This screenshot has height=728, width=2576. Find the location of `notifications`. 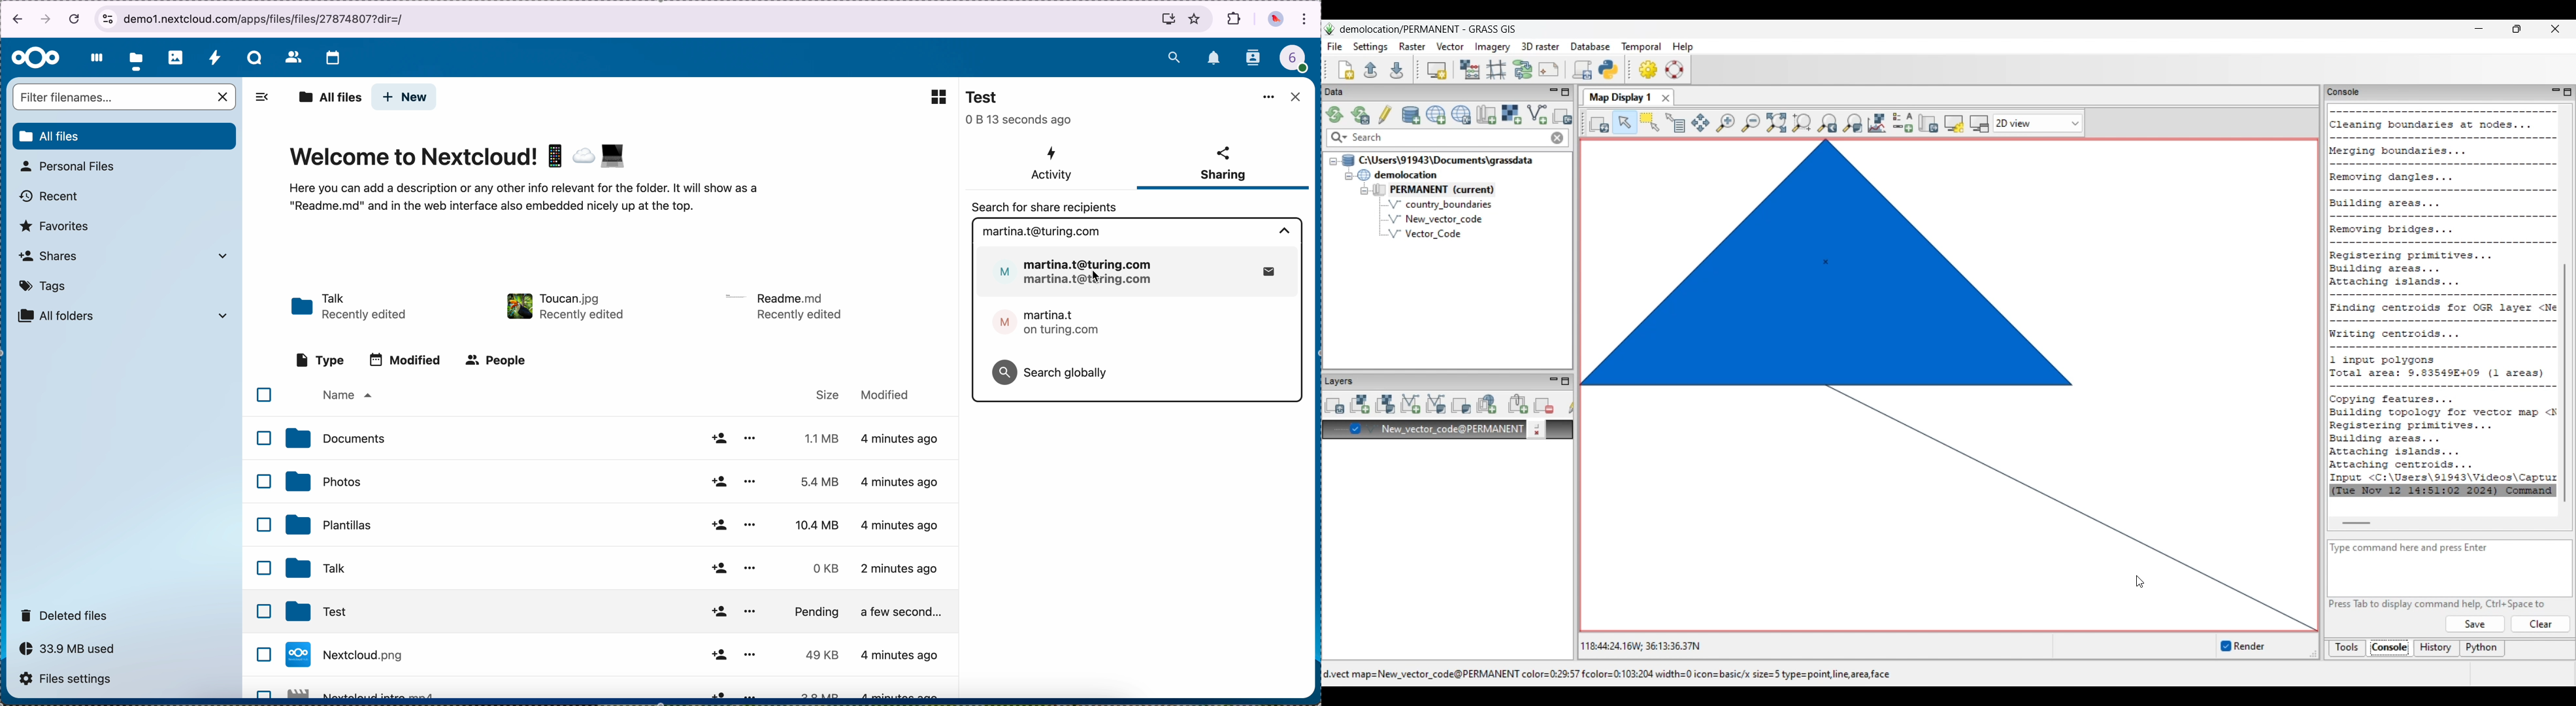

notifications is located at coordinates (1215, 59).